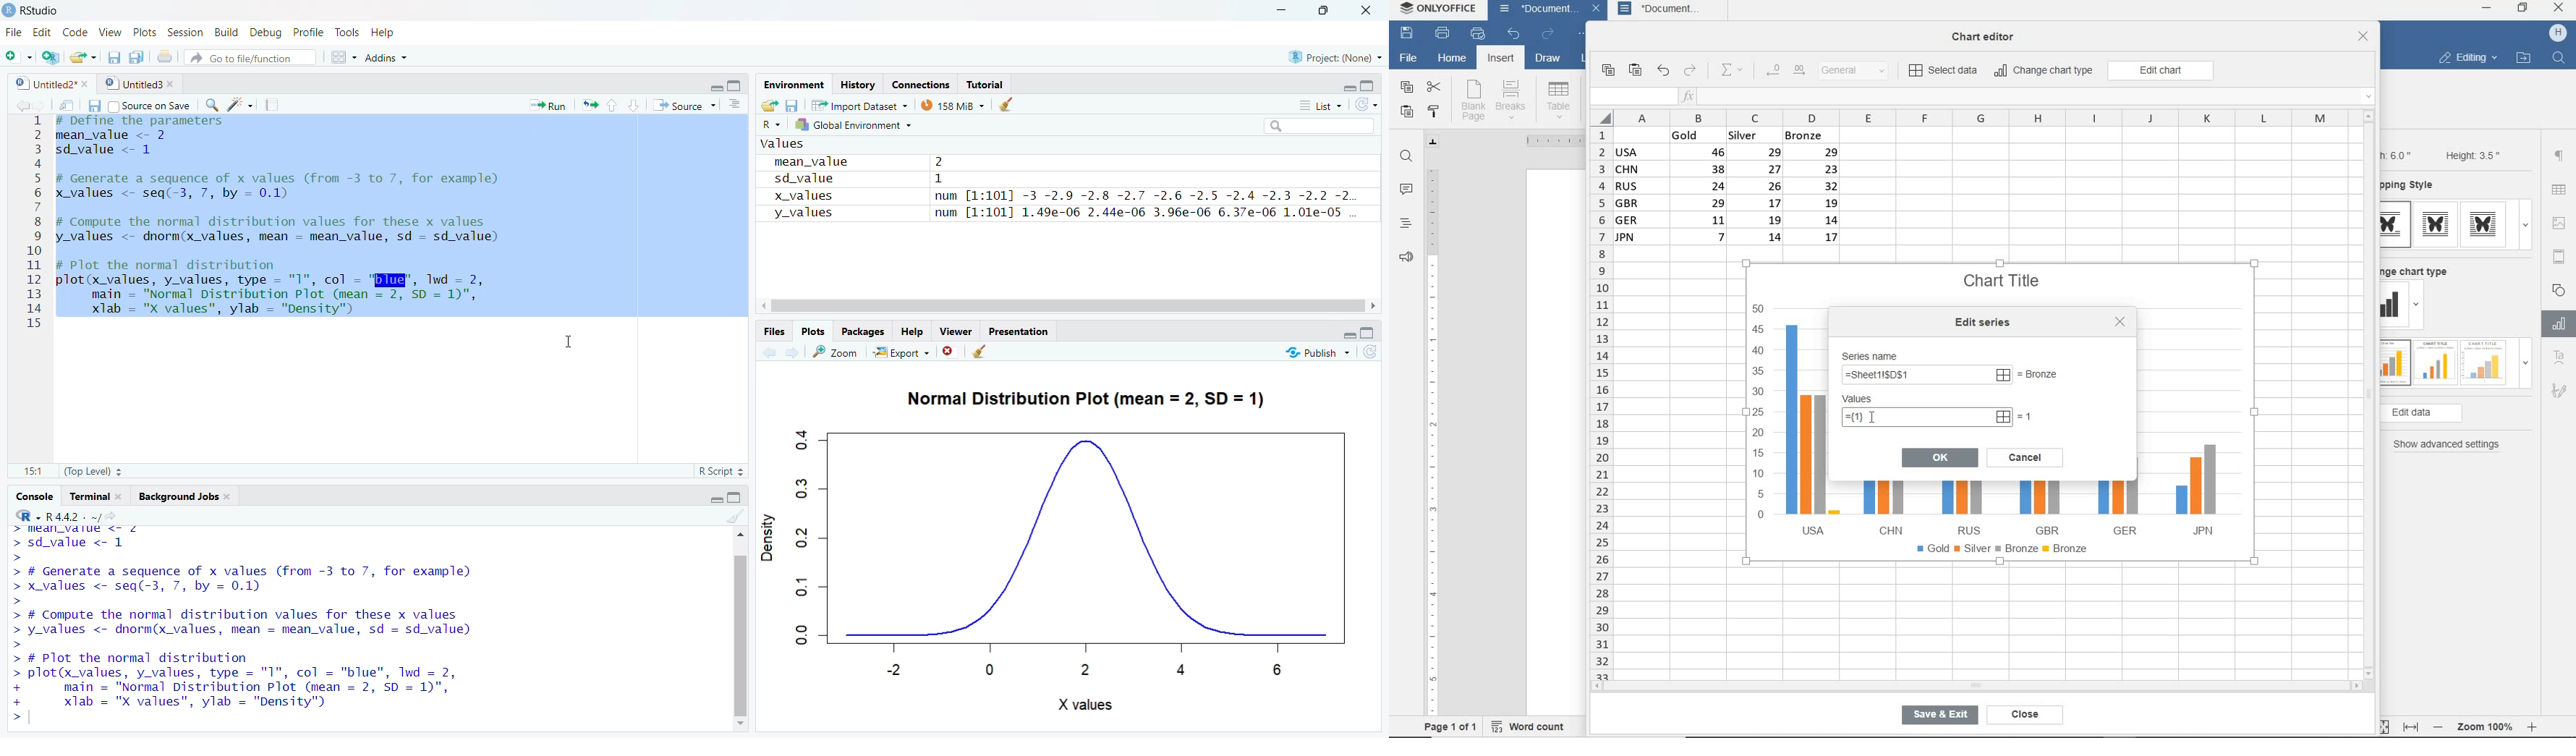 The image size is (2576, 756). What do you see at coordinates (1060, 198) in the screenshot?
I see `values
mean_value 2
sd_value 1
x_values num [1:101] -3 -2.9 -2.8 -2.7 -2.6 -2.5 -2.4 -2.3 -2.2 -2
y_values num [1:101] 1.49e-06 2.44e-06 3.96e-06 6.37e-06 1.01e-05` at bounding box center [1060, 198].